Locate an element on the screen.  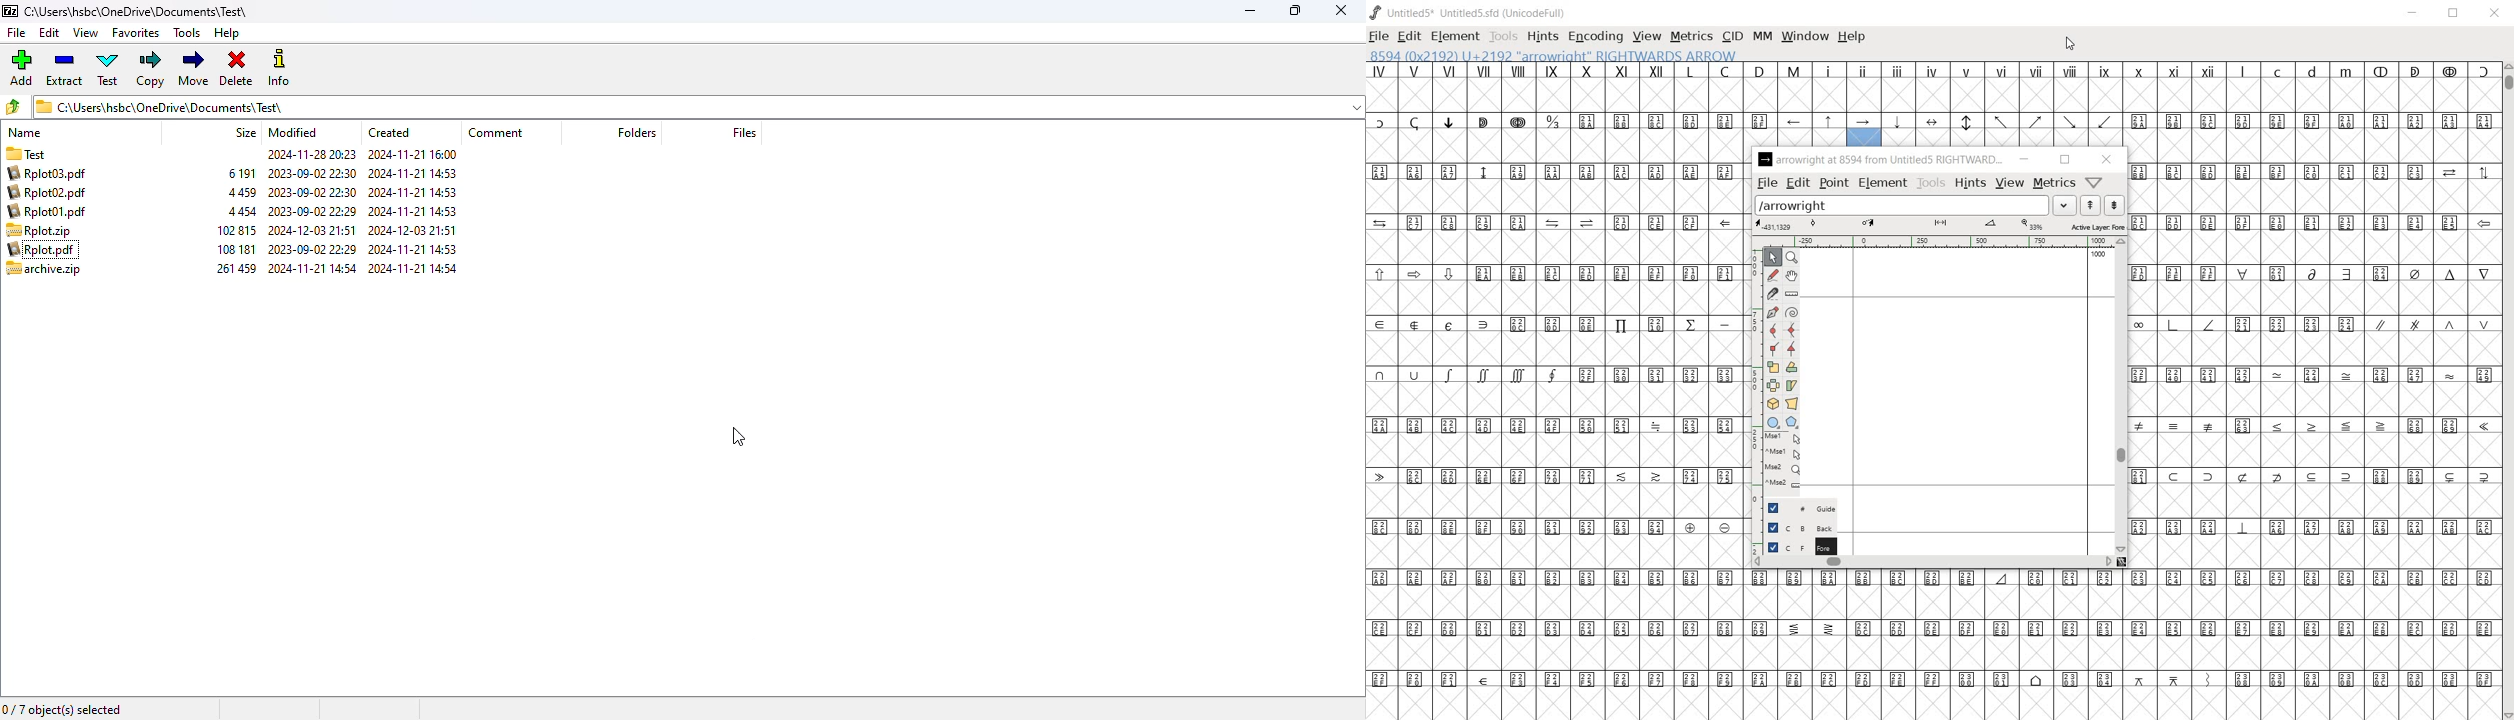
tools is located at coordinates (1932, 182).